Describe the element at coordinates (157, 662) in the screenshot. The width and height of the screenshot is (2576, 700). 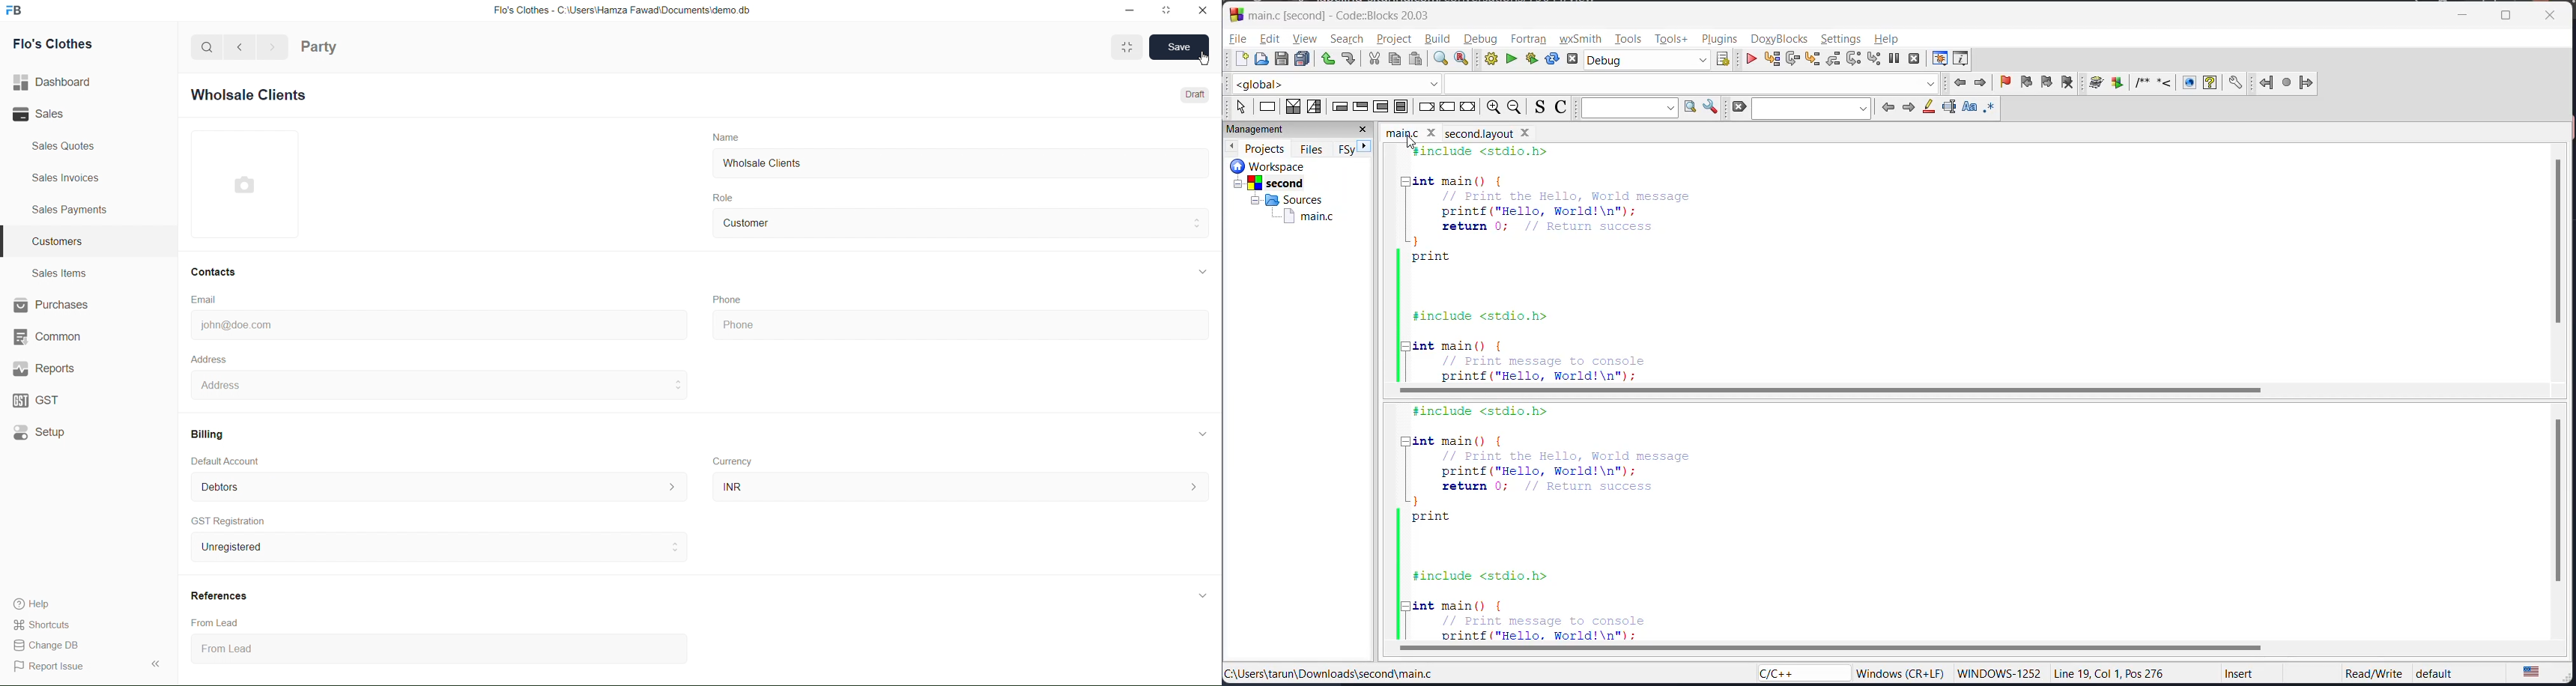
I see `Expand` at that location.